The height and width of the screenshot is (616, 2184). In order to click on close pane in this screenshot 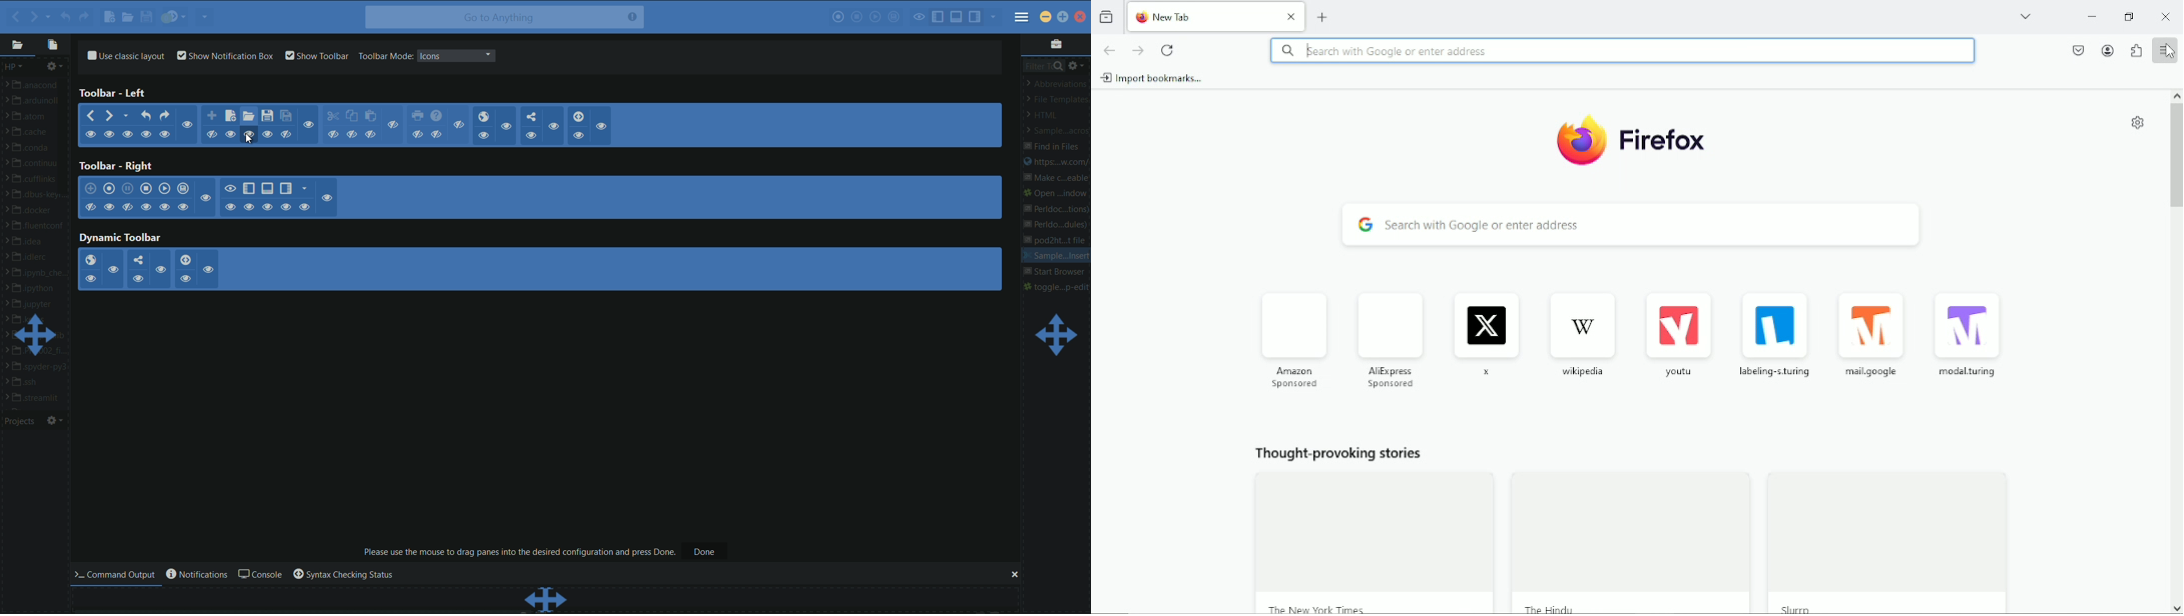, I will do `click(1014, 575)`.